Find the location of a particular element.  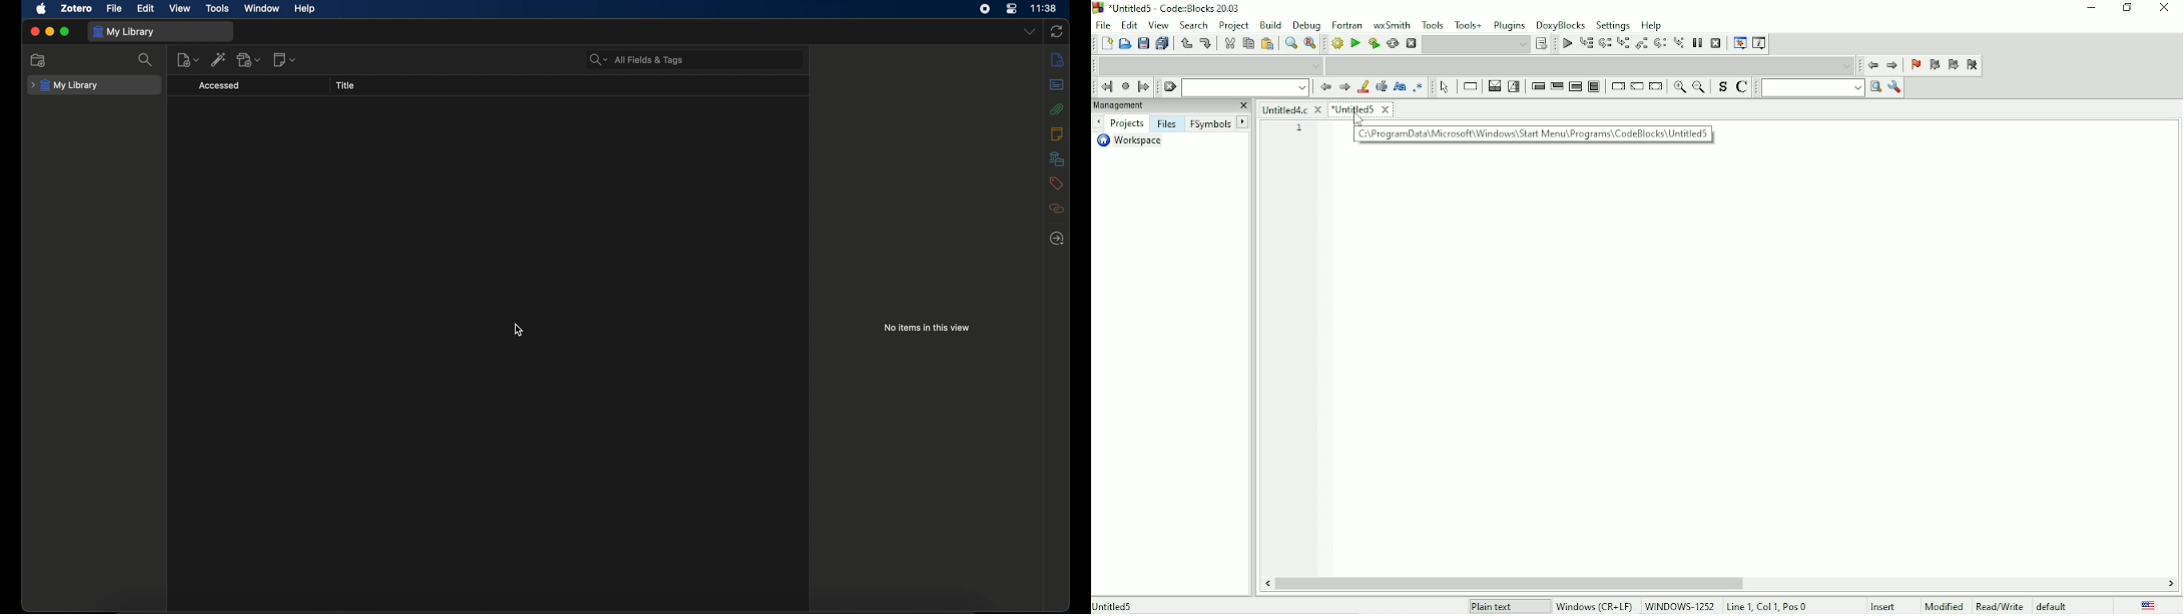

search is located at coordinates (146, 59).